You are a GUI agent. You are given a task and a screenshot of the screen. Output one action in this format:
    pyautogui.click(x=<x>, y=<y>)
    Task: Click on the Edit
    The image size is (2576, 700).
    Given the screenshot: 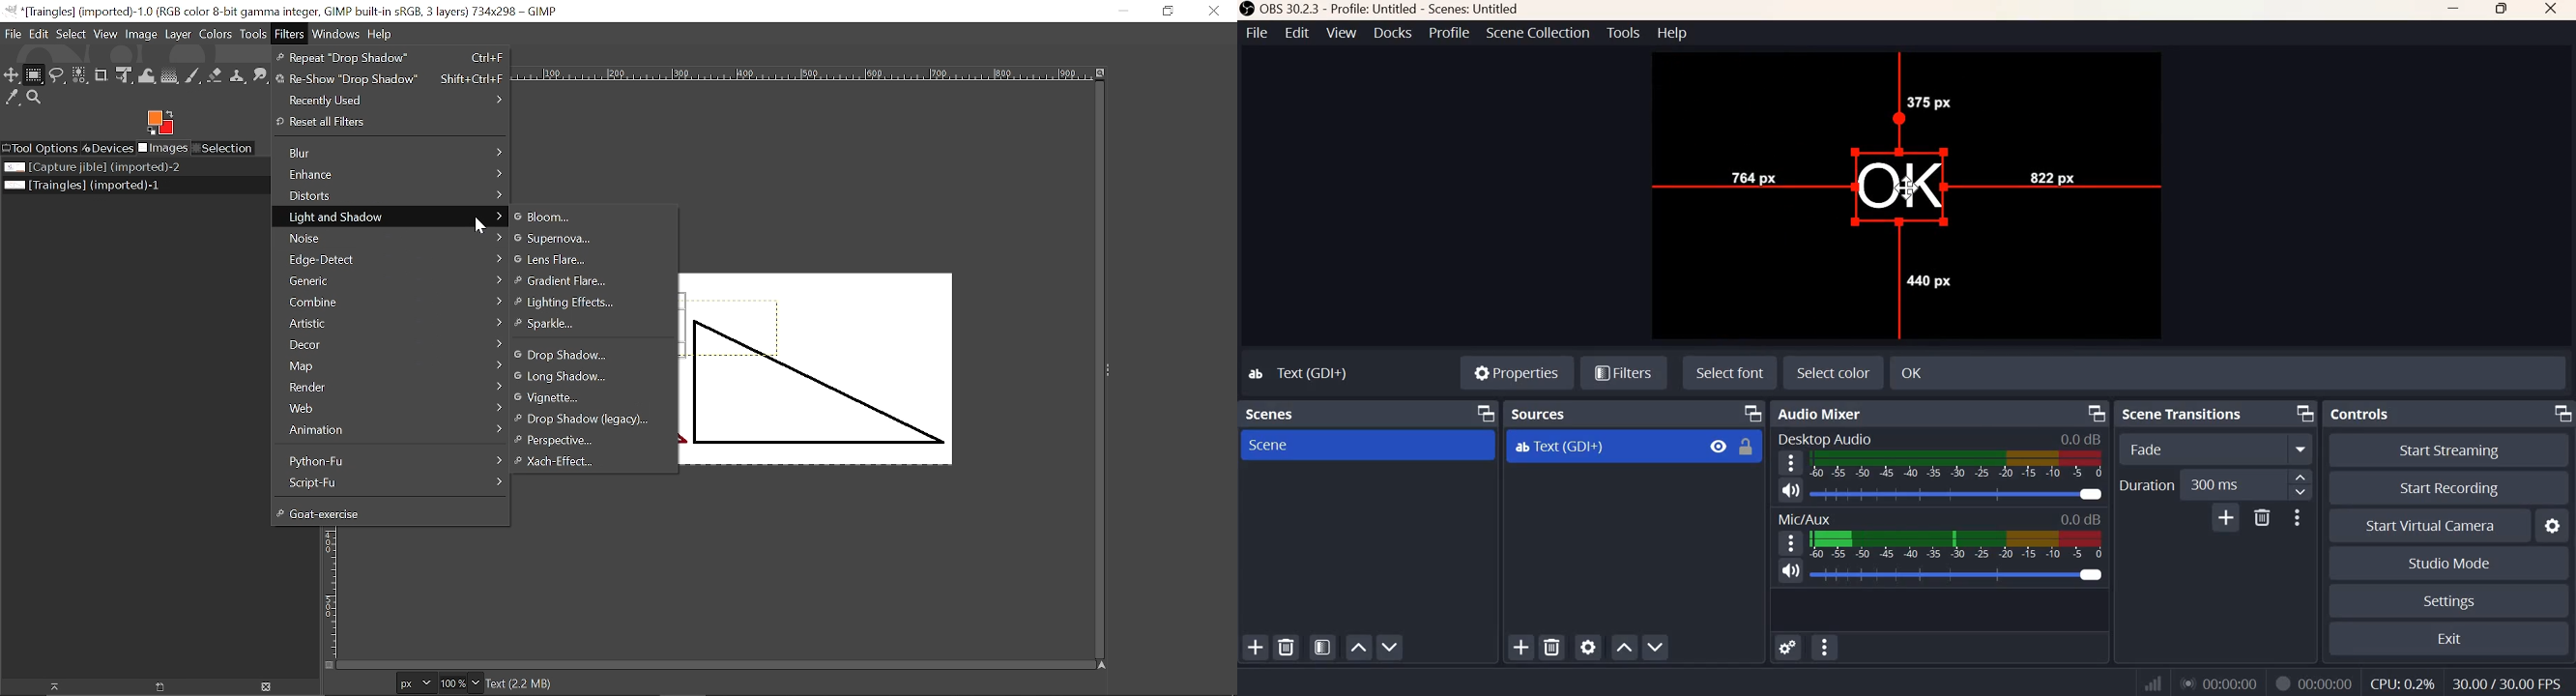 What is the action you would take?
    pyautogui.click(x=1297, y=32)
    